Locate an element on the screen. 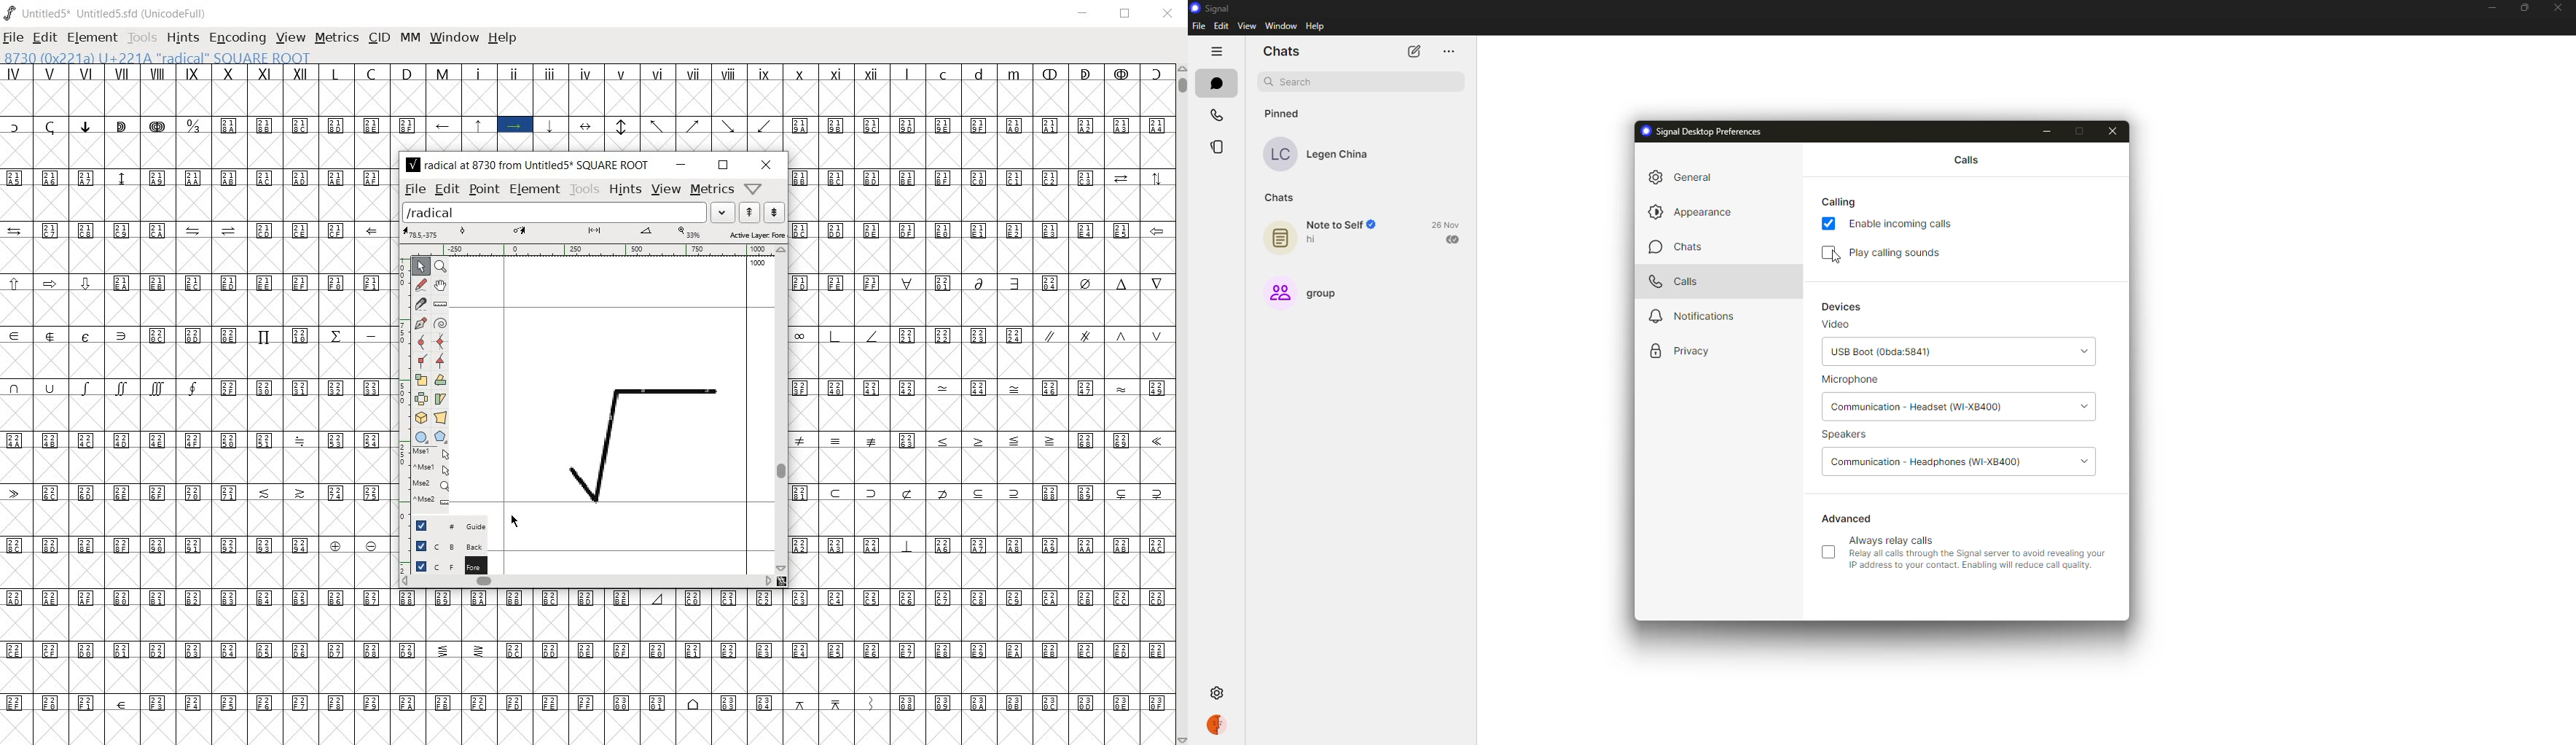 Image resolution: width=2576 pixels, height=756 pixels. minimize is located at coordinates (2048, 132).